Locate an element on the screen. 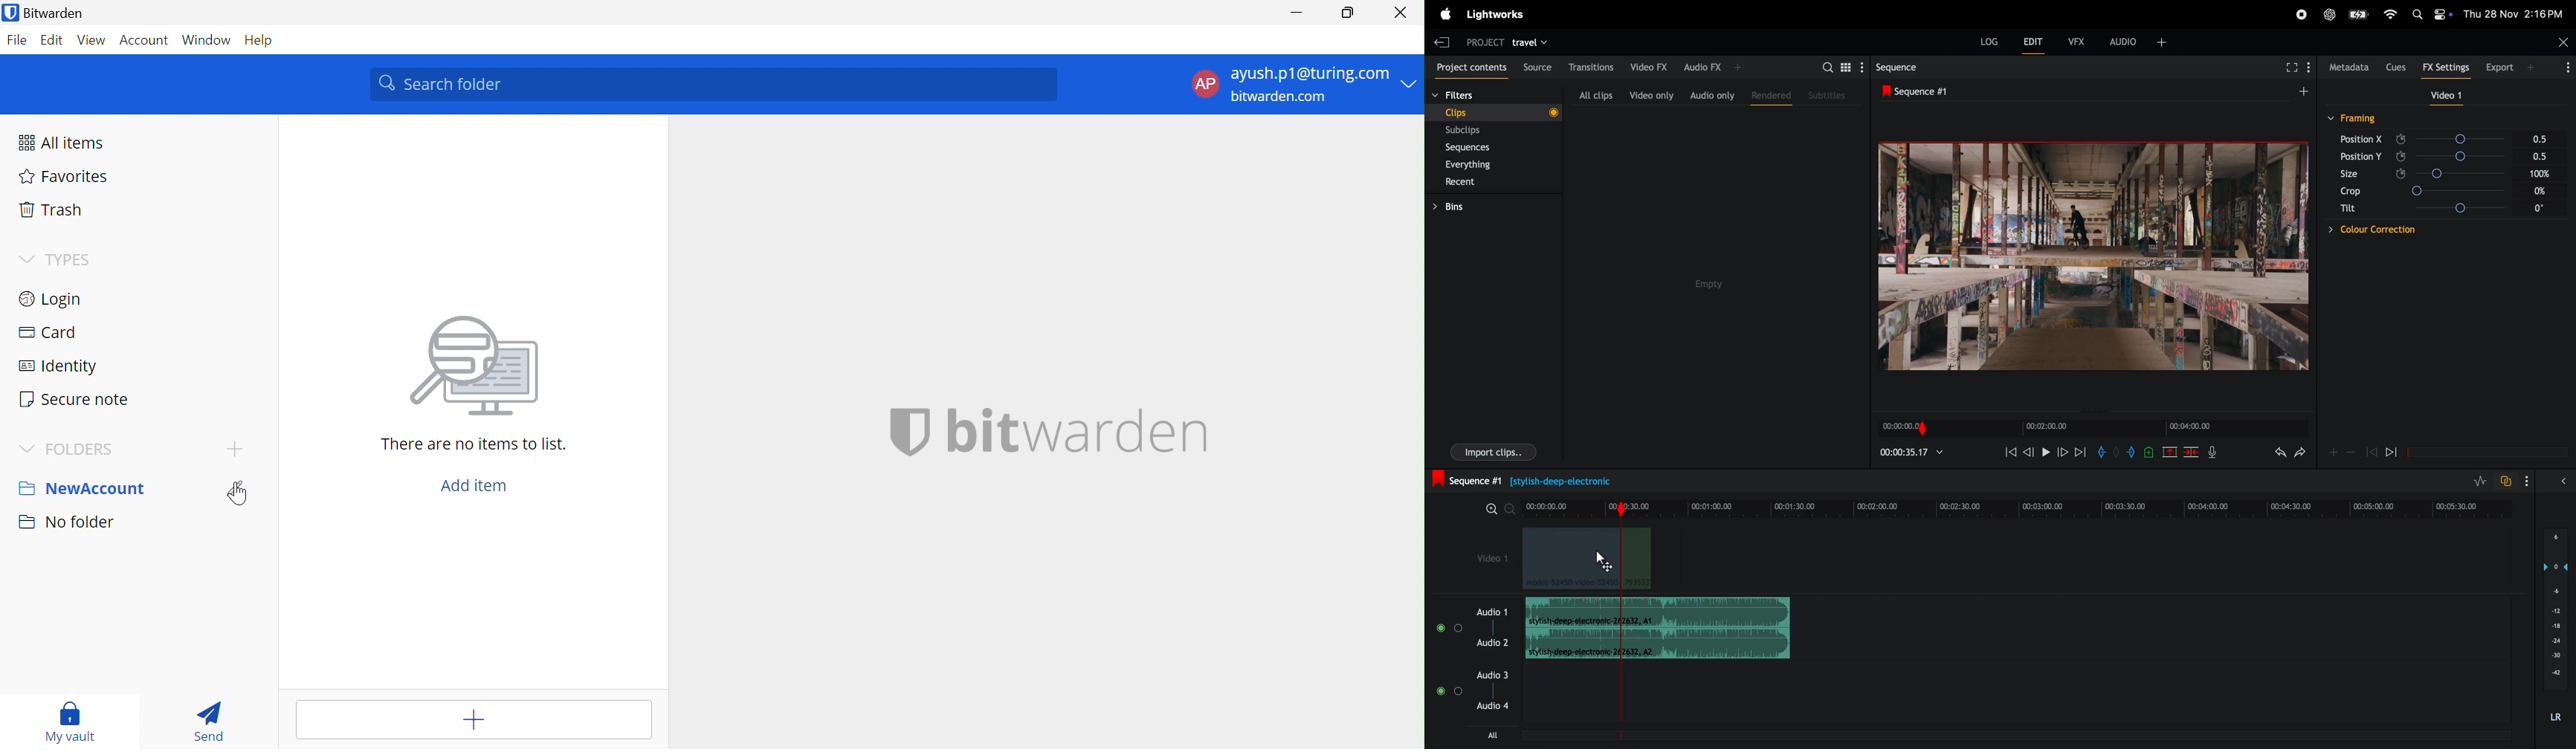 This screenshot has width=2576, height=756. next frame is located at coordinates (2062, 452).